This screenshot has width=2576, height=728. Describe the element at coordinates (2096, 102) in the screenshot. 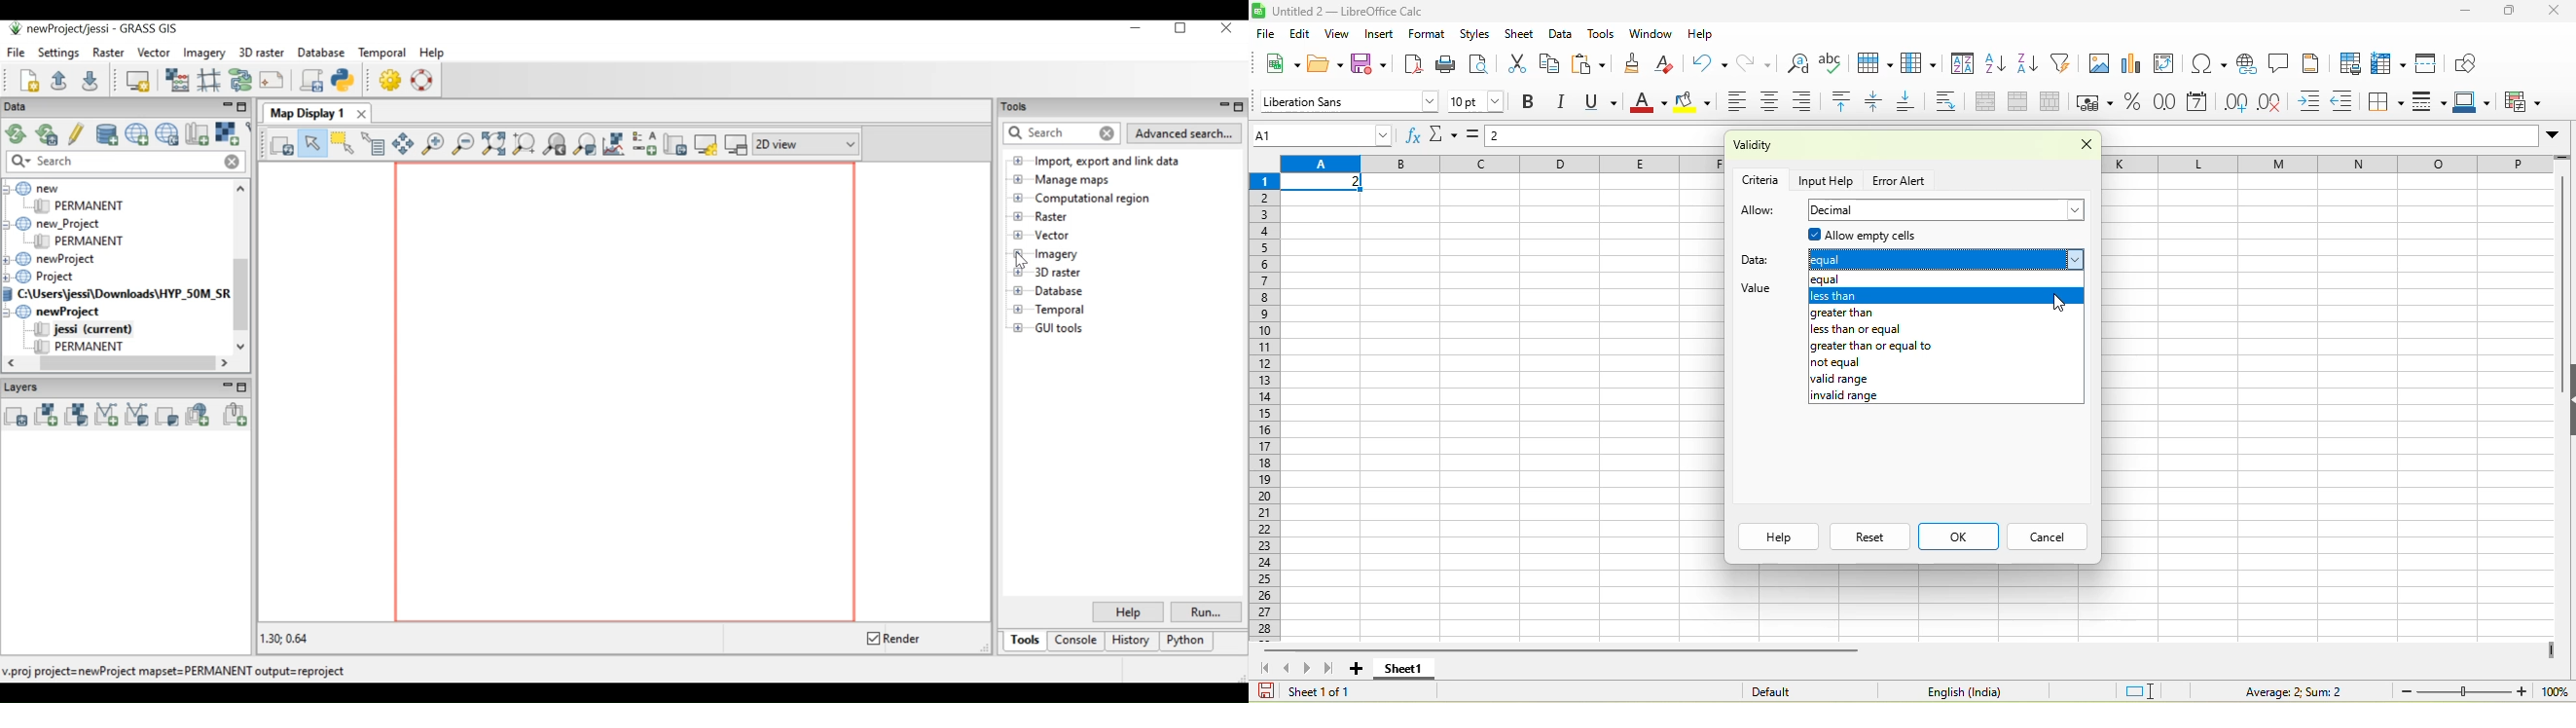

I see `format as currency` at that location.